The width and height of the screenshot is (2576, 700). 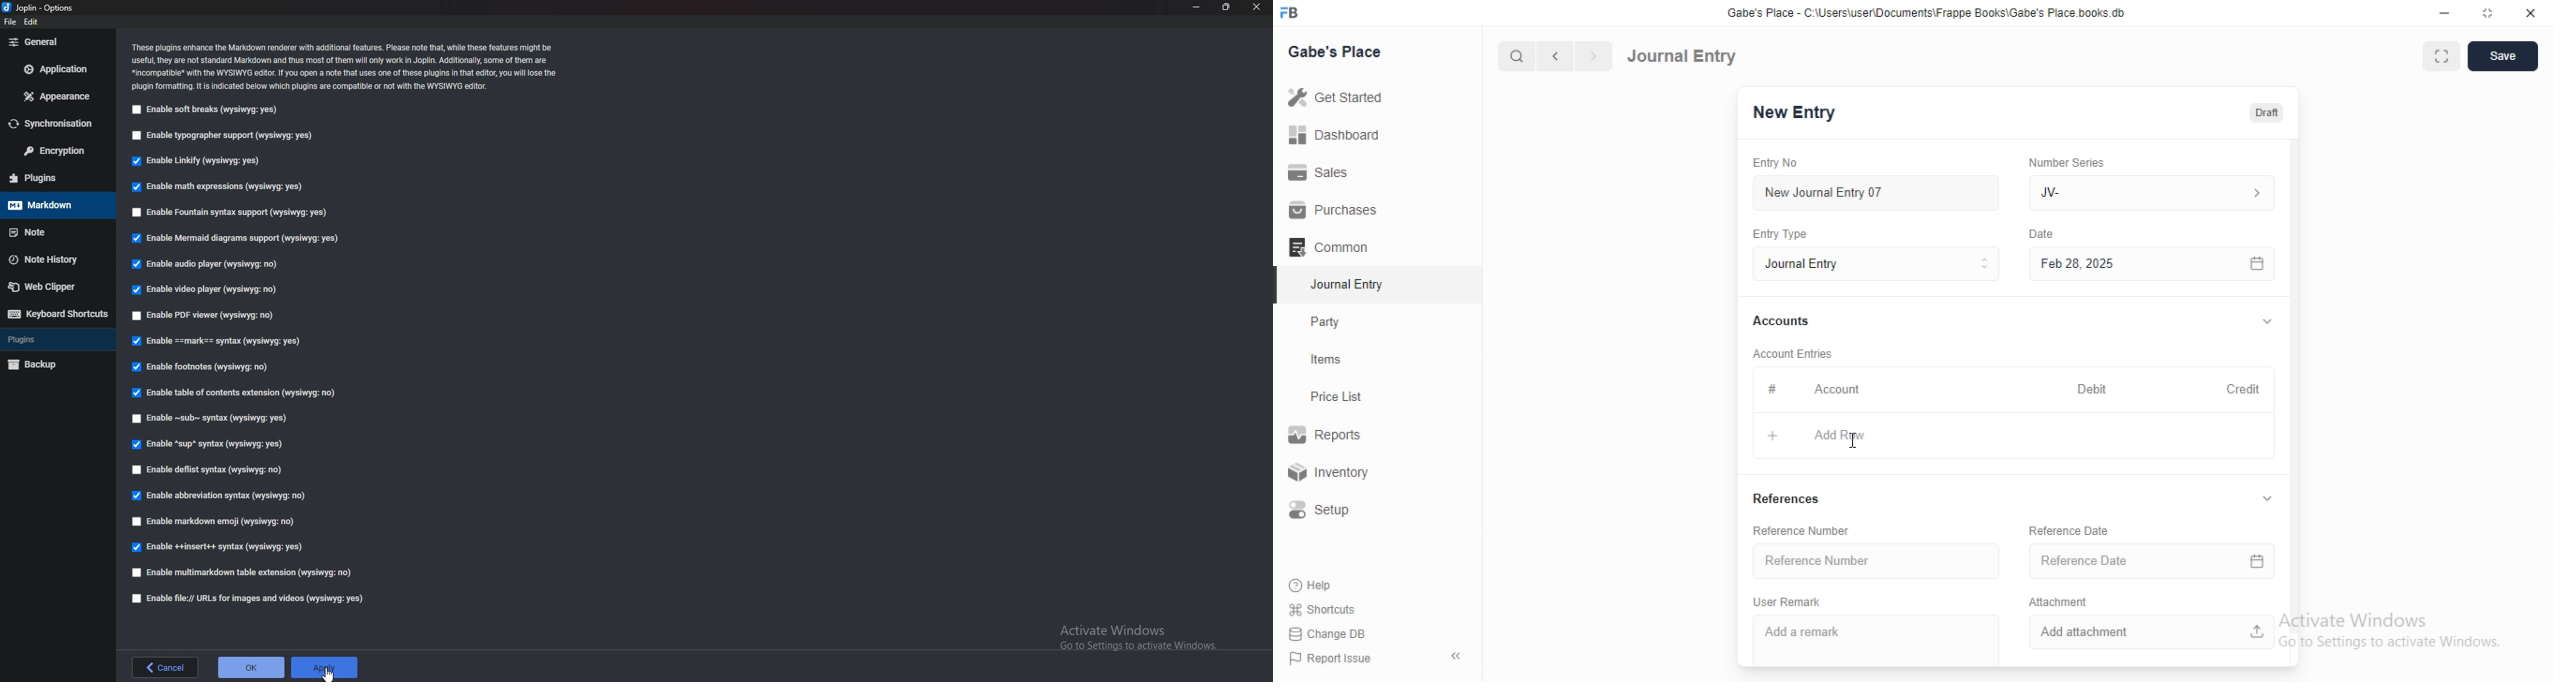 What do you see at coordinates (2088, 387) in the screenshot?
I see `Debit` at bounding box center [2088, 387].